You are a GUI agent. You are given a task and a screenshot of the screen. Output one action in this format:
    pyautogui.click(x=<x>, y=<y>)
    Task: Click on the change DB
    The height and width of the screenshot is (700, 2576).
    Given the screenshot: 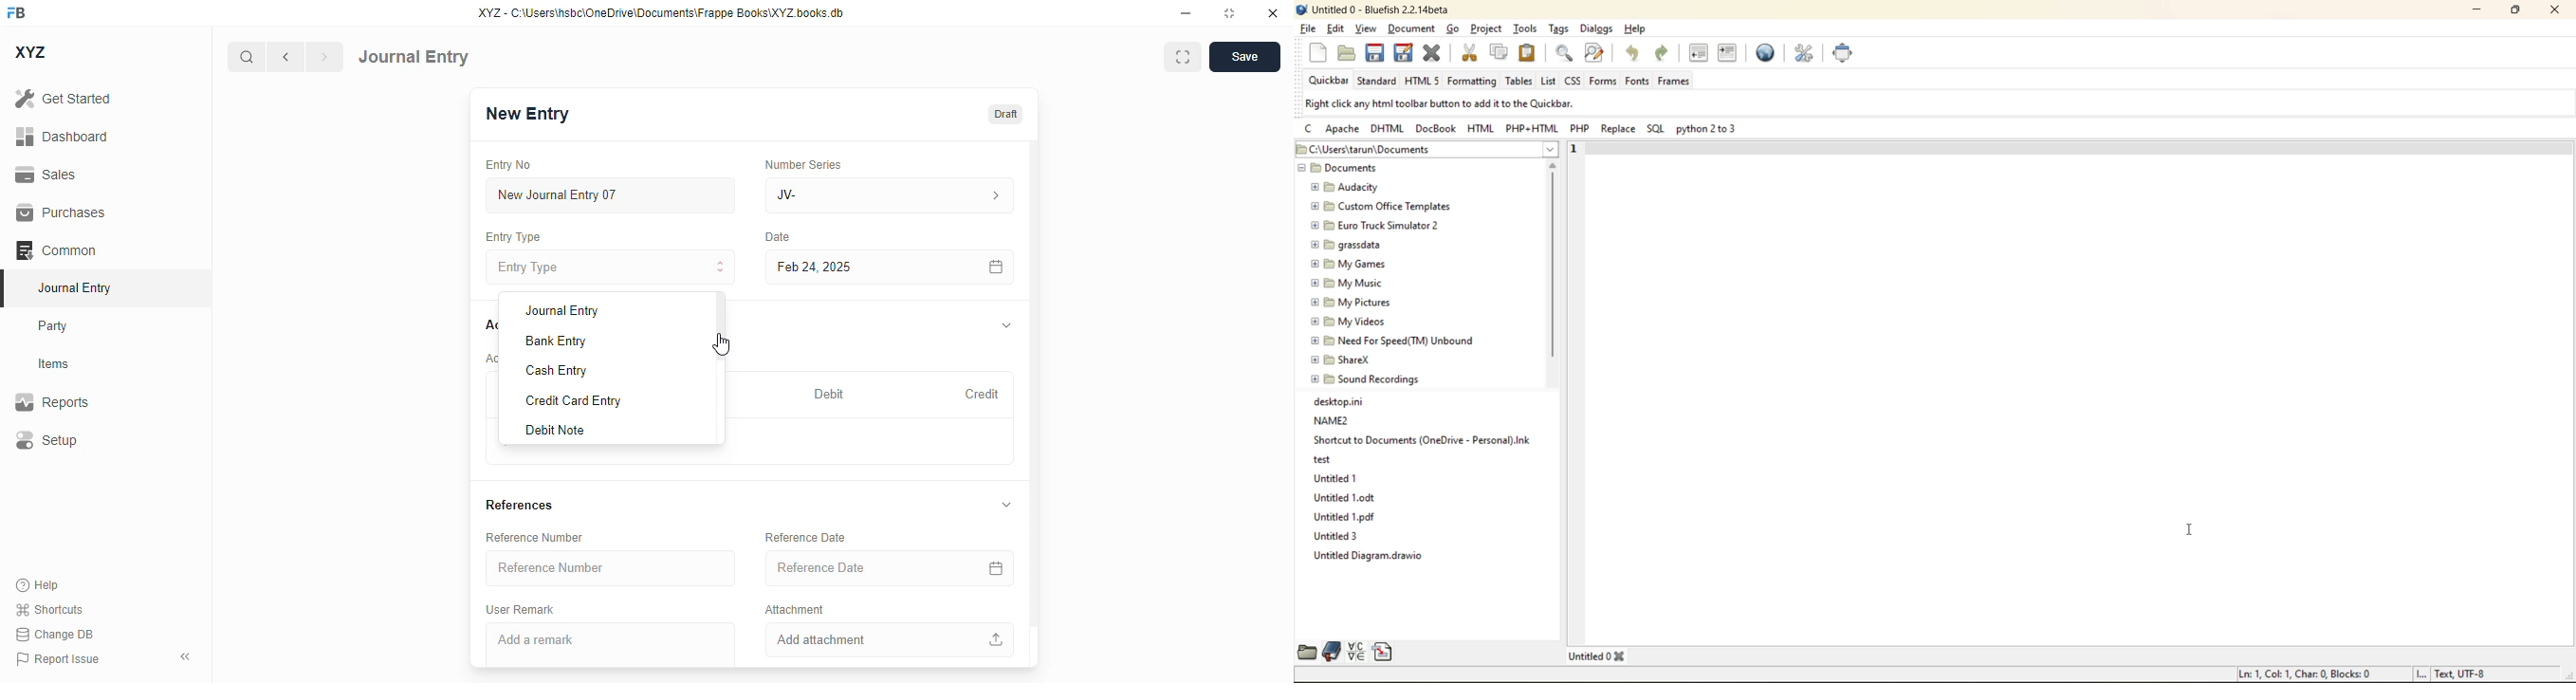 What is the action you would take?
    pyautogui.click(x=54, y=634)
    